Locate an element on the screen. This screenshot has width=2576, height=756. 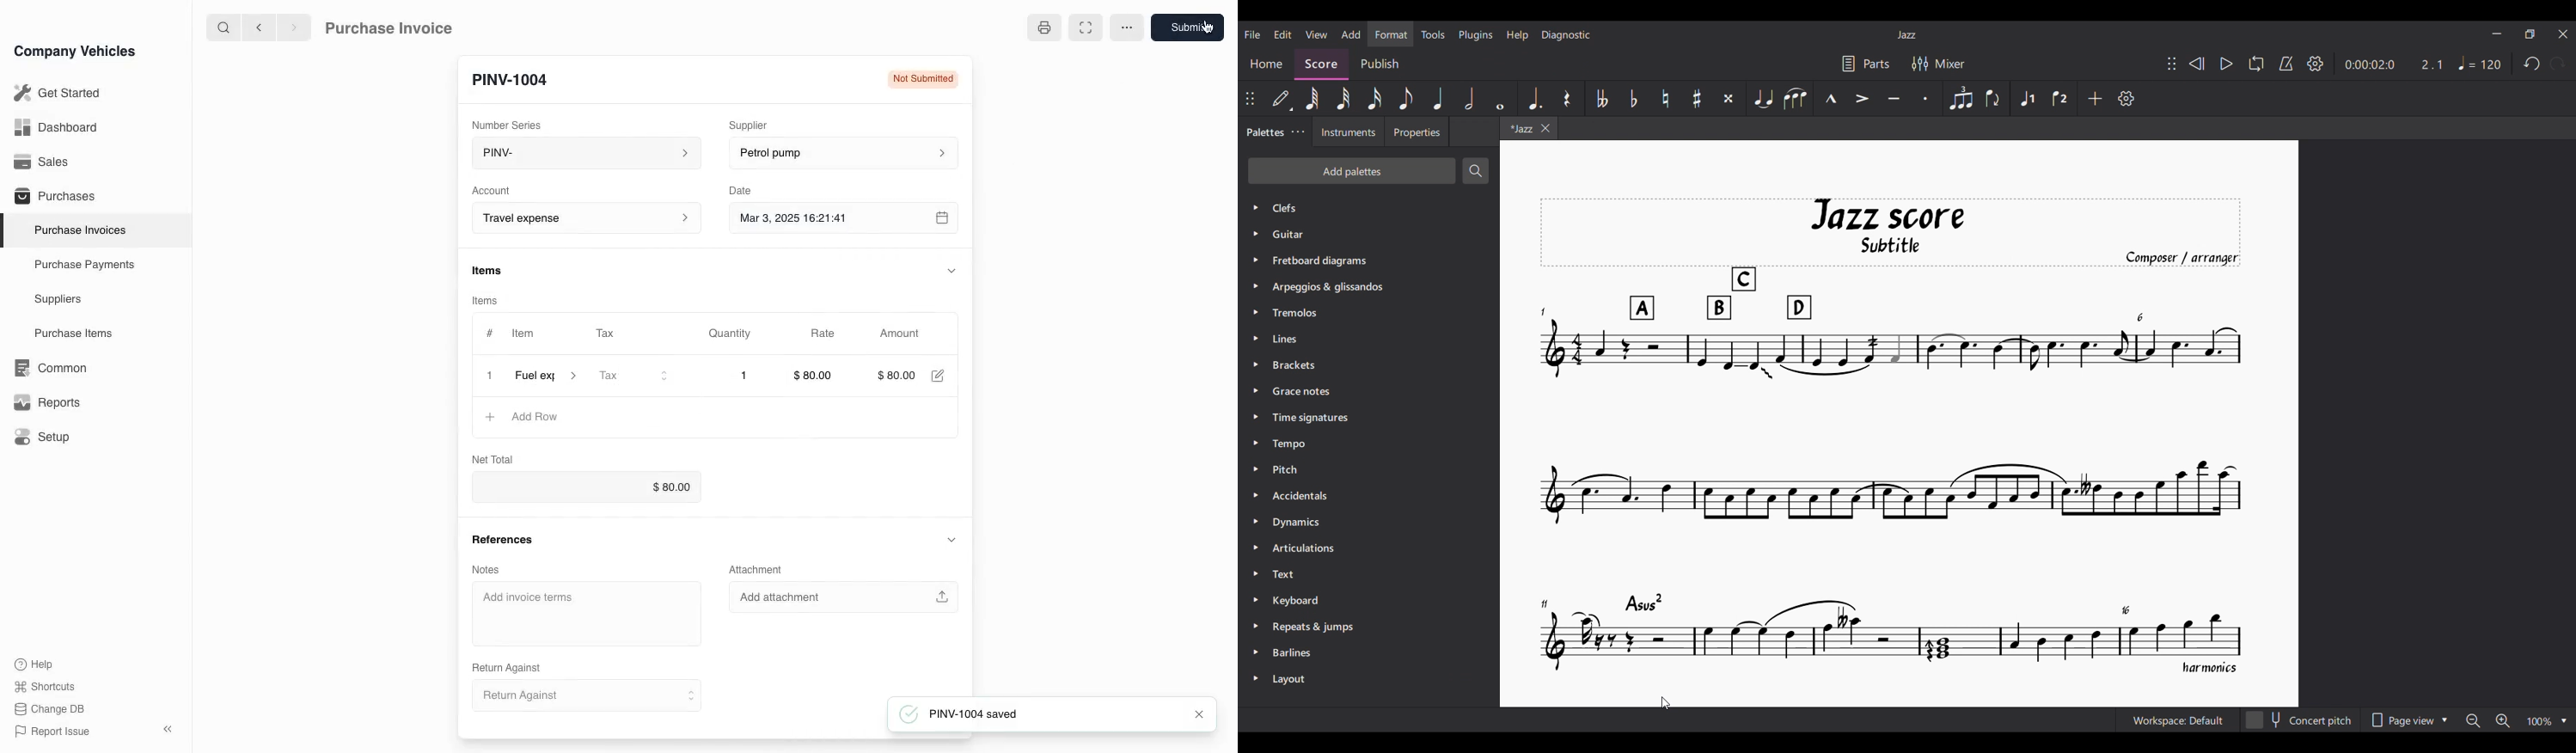
Net Total is located at coordinates (490, 458).